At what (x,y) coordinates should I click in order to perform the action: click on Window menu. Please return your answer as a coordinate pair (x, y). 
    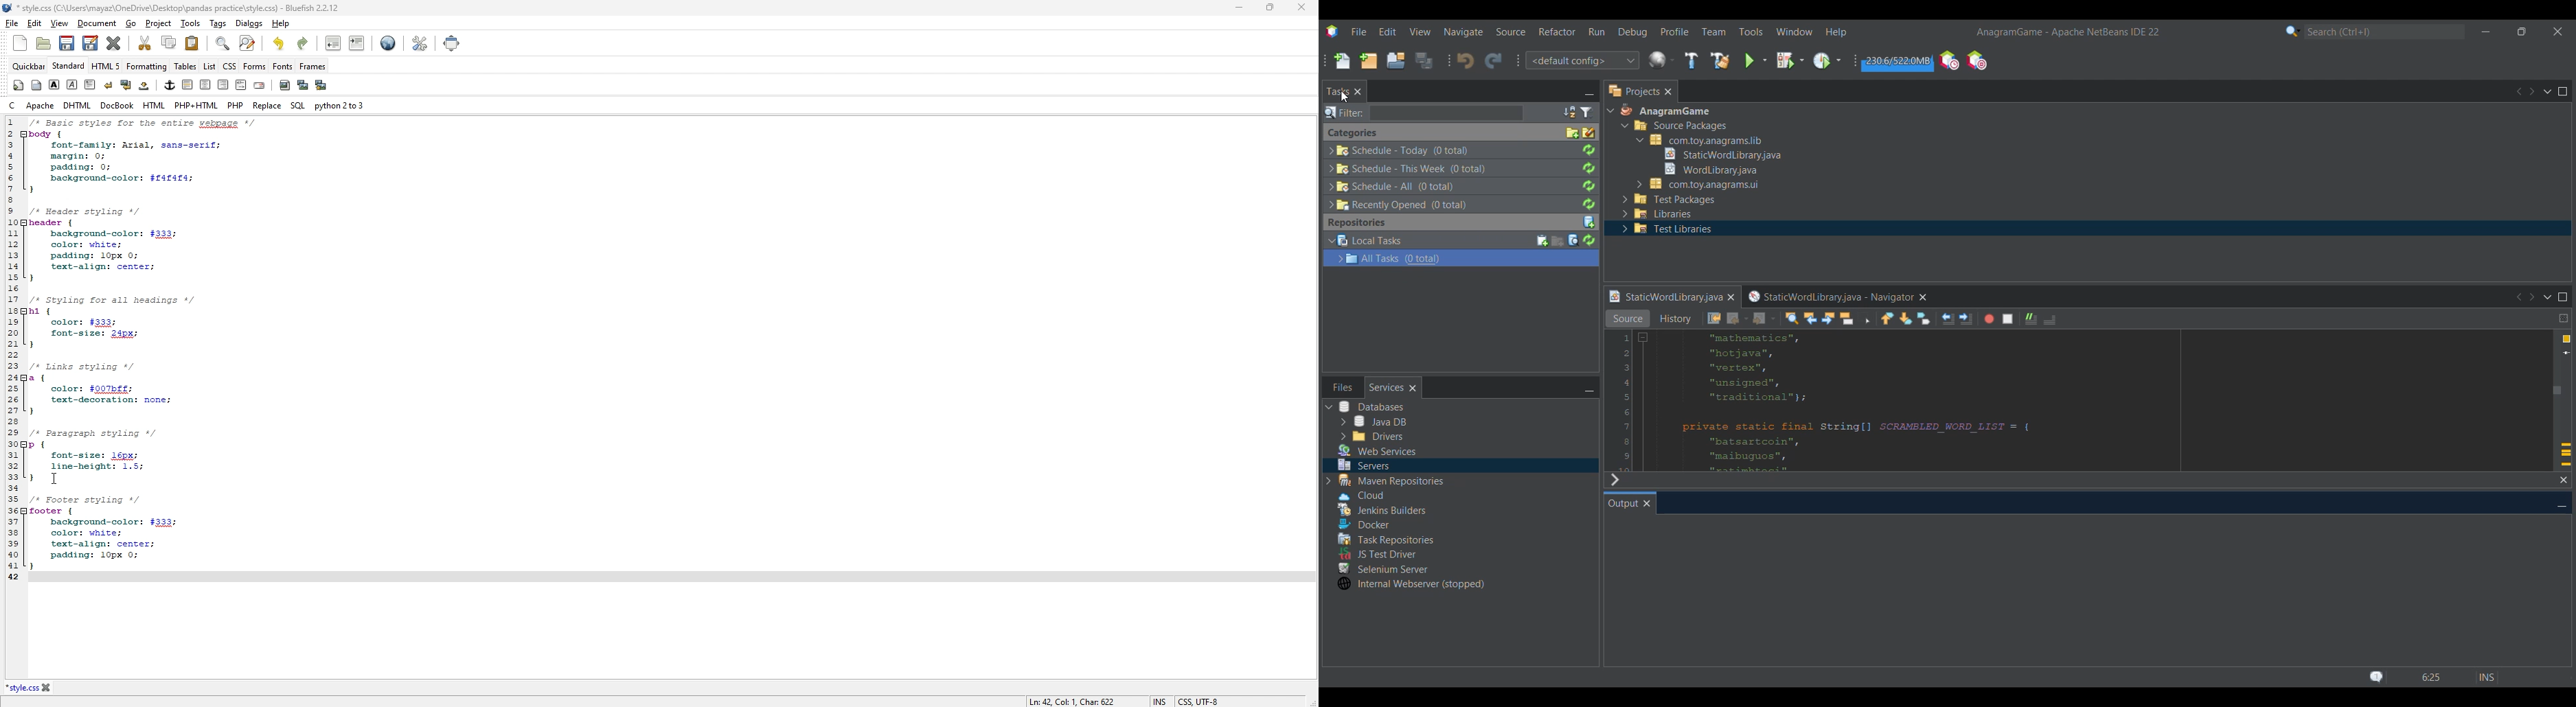
    Looking at the image, I should click on (1794, 31).